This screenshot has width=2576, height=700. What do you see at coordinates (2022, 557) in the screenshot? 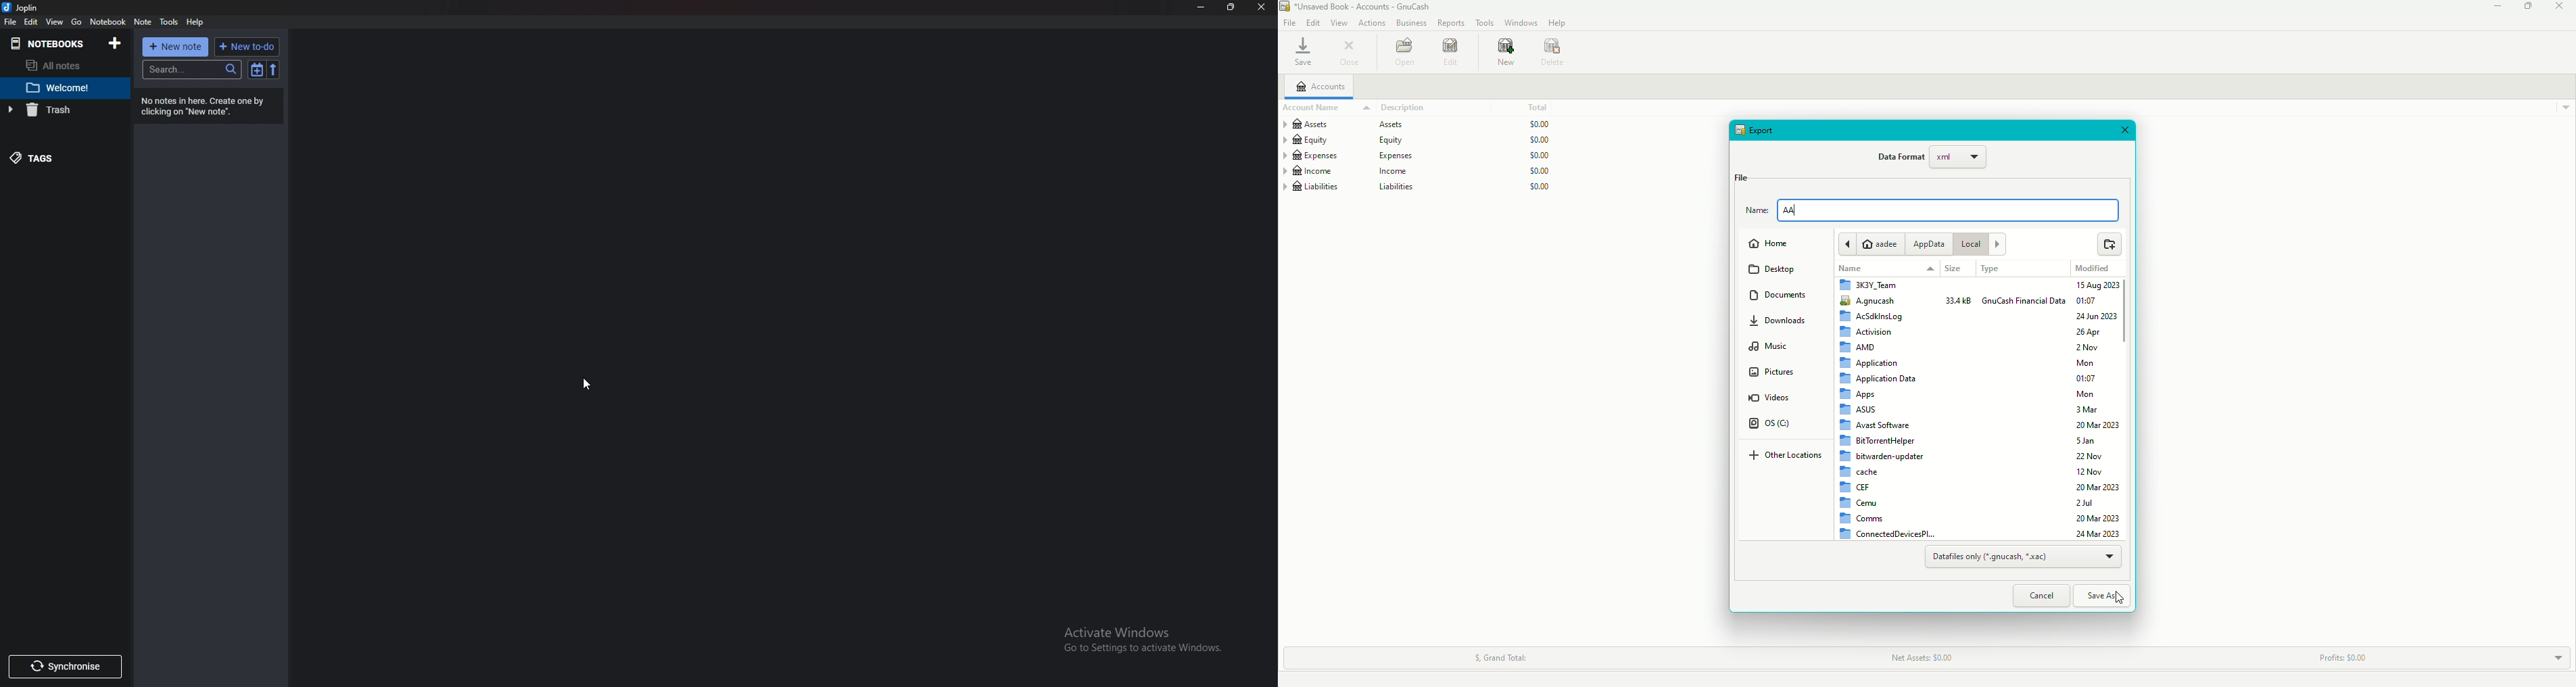
I see `Datafiles only` at bounding box center [2022, 557].